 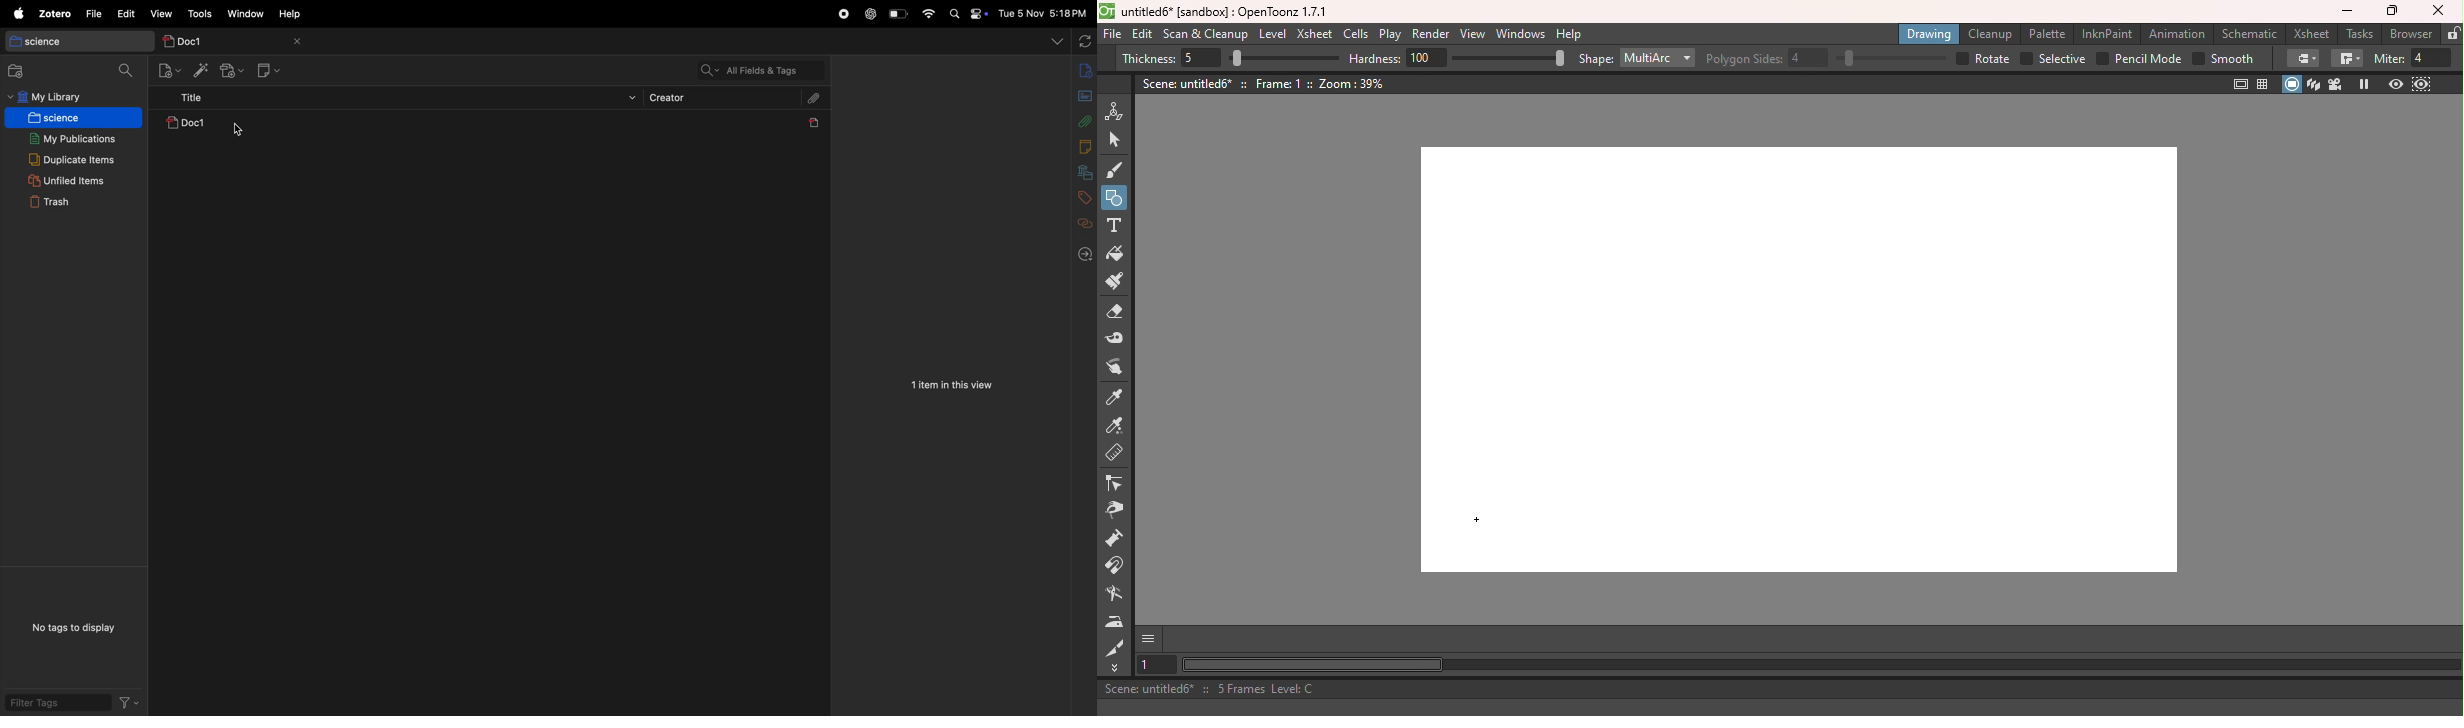 I want to click on Help, so click(x=1570, y=34).